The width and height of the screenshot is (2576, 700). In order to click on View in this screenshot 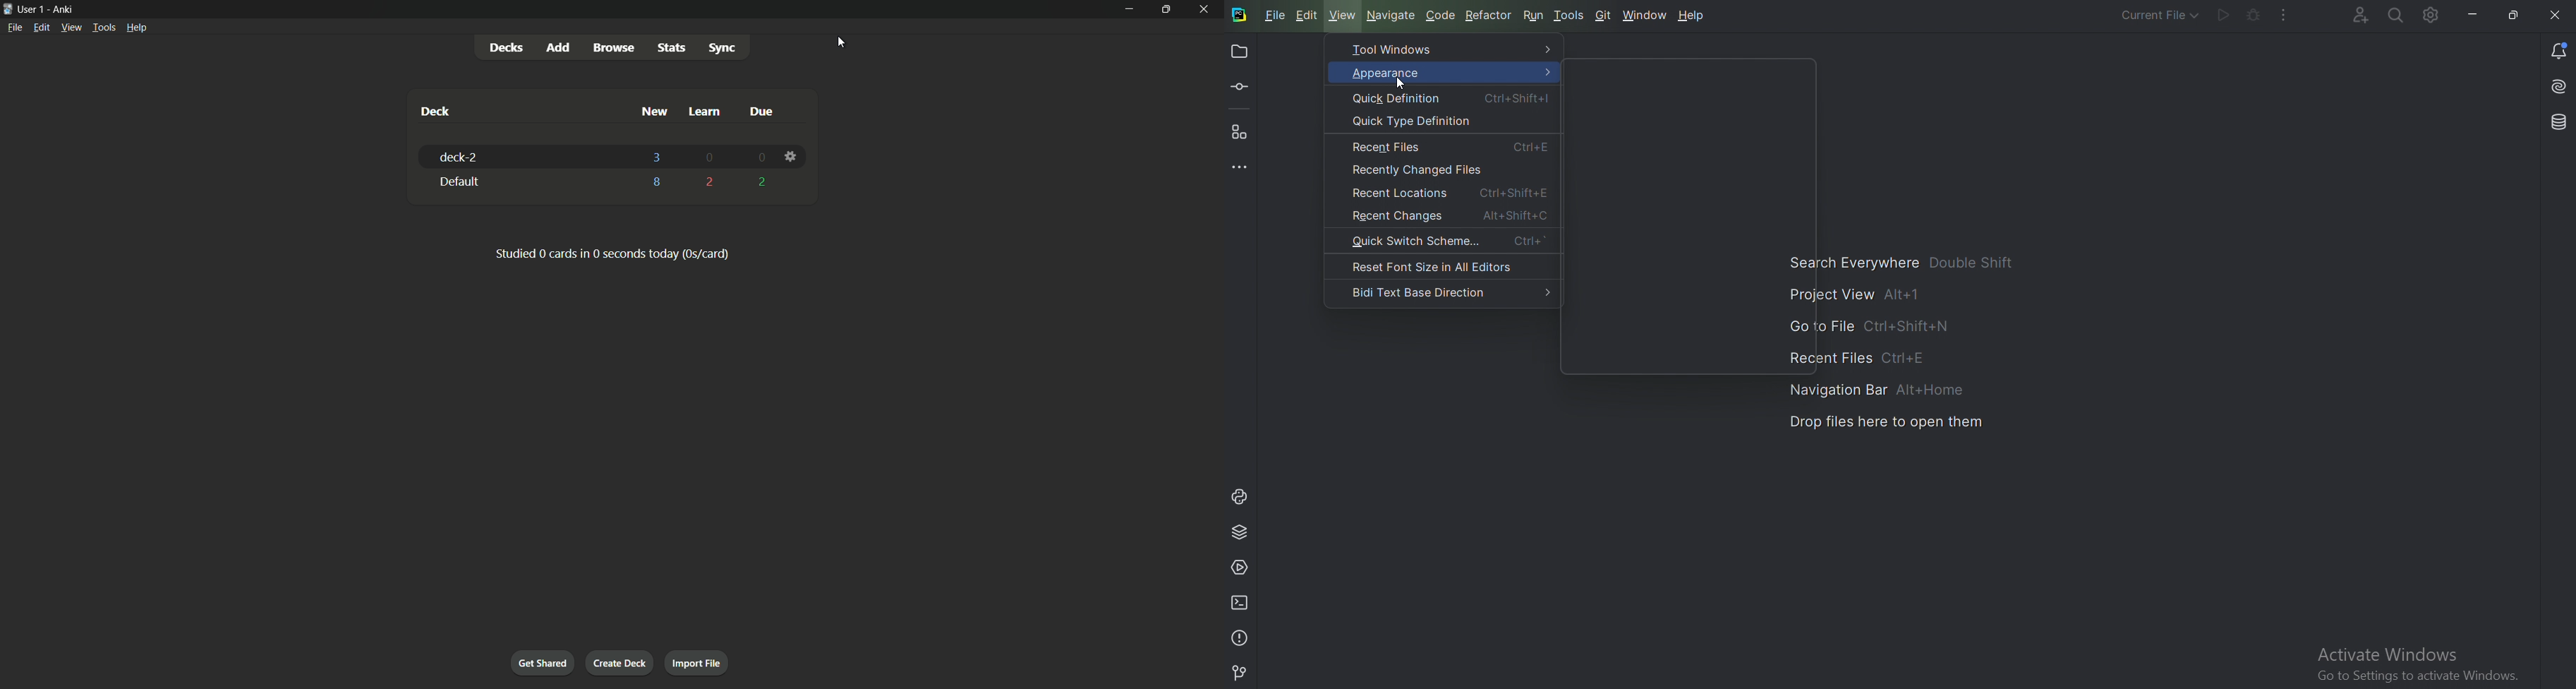, I will do `click(1342, 15)`.